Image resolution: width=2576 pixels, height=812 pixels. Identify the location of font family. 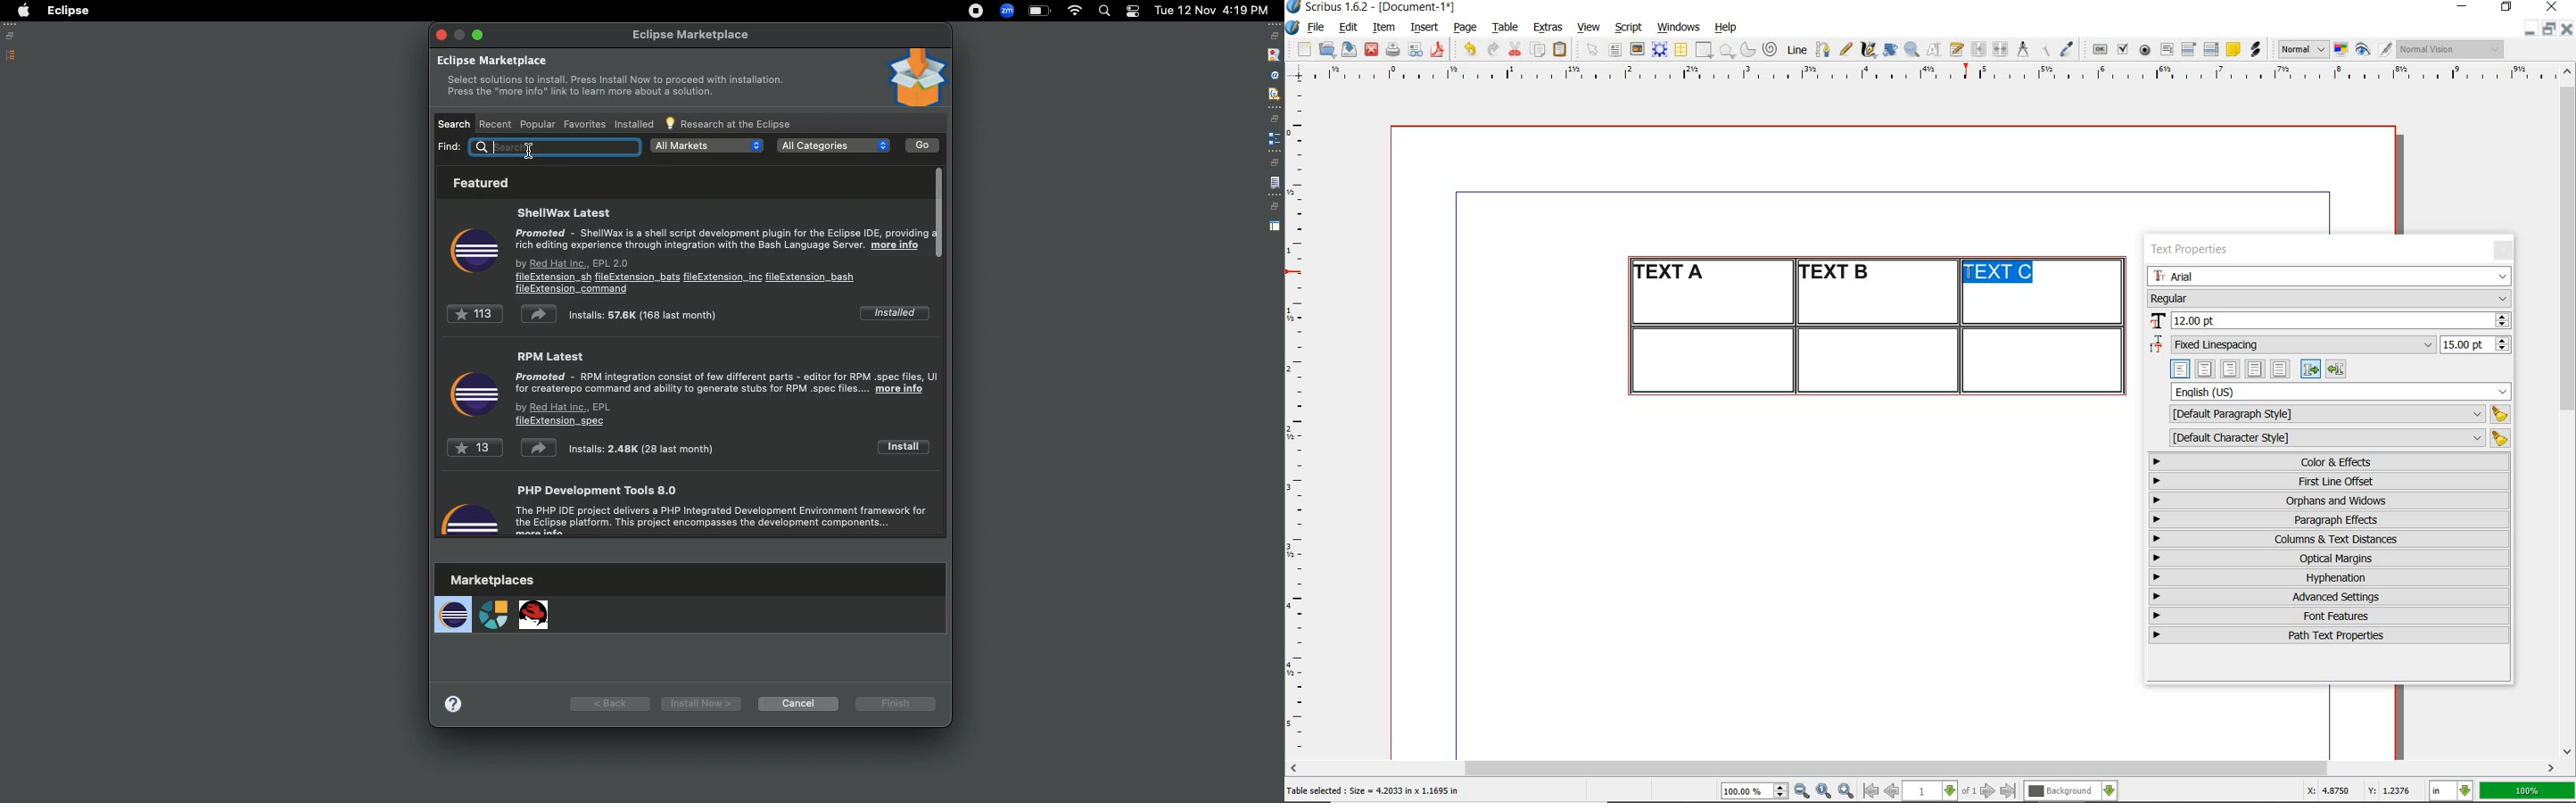
(2331, 276).